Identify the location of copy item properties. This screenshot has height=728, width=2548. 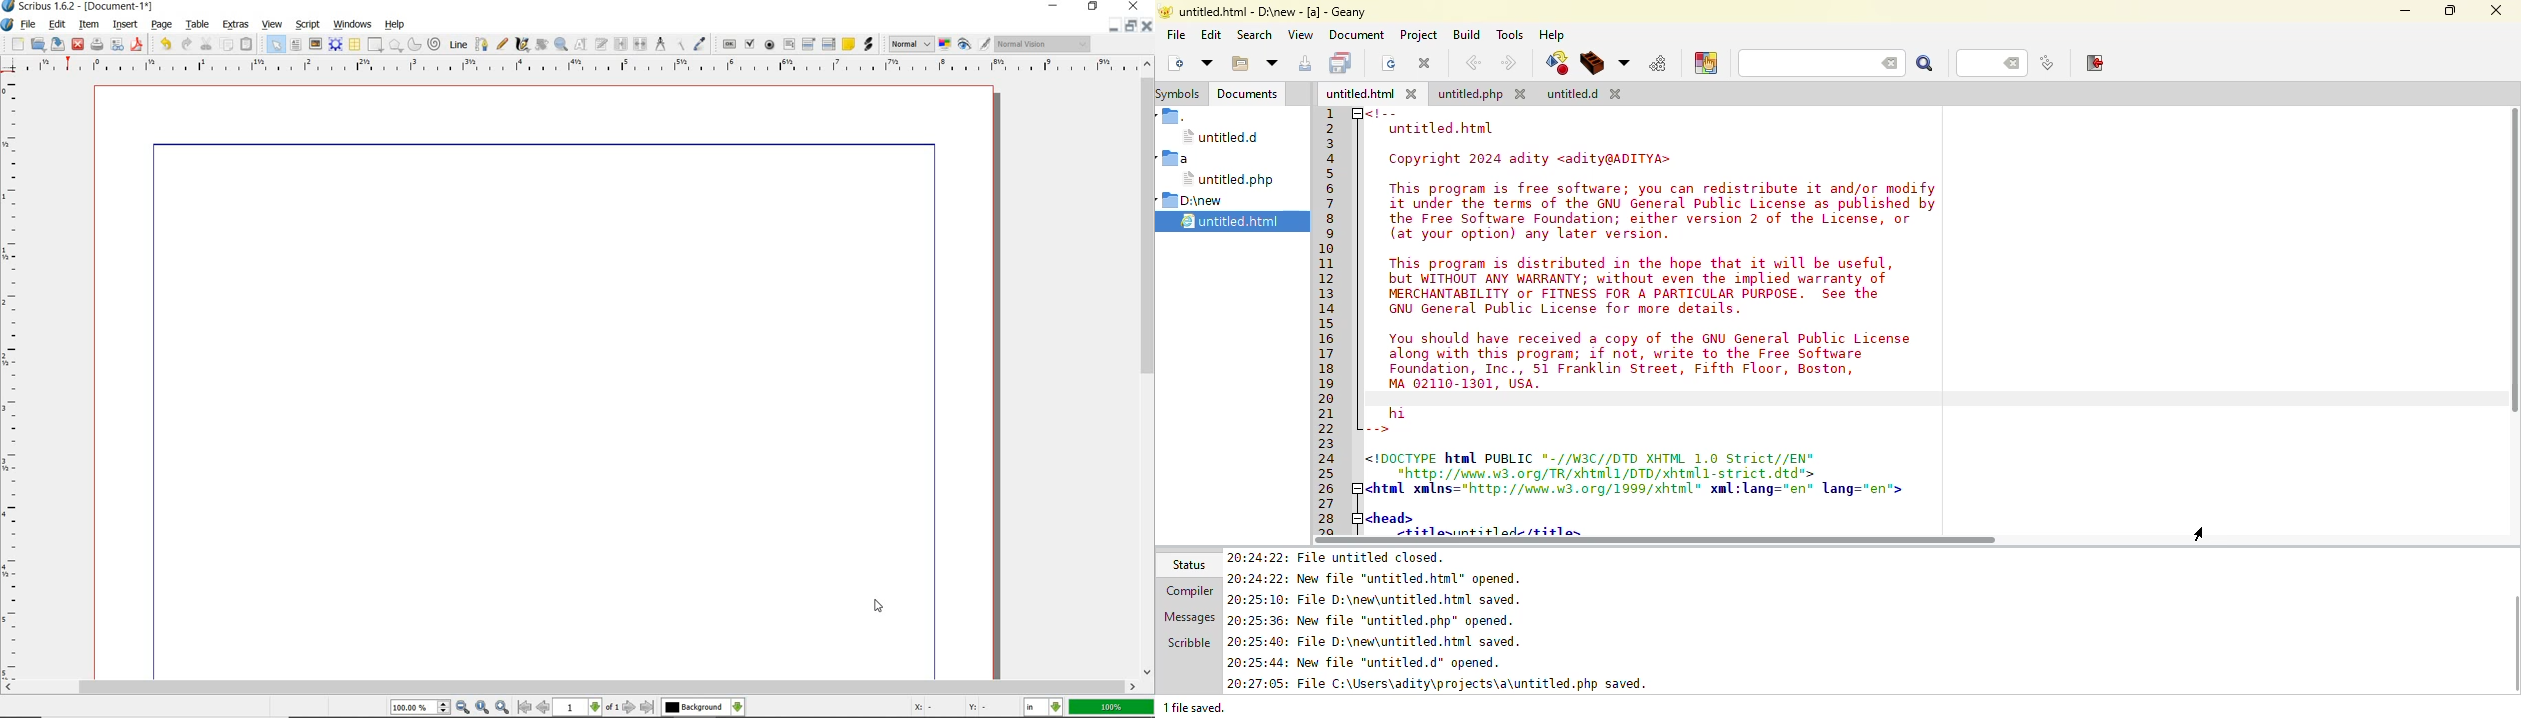
(679, 45).